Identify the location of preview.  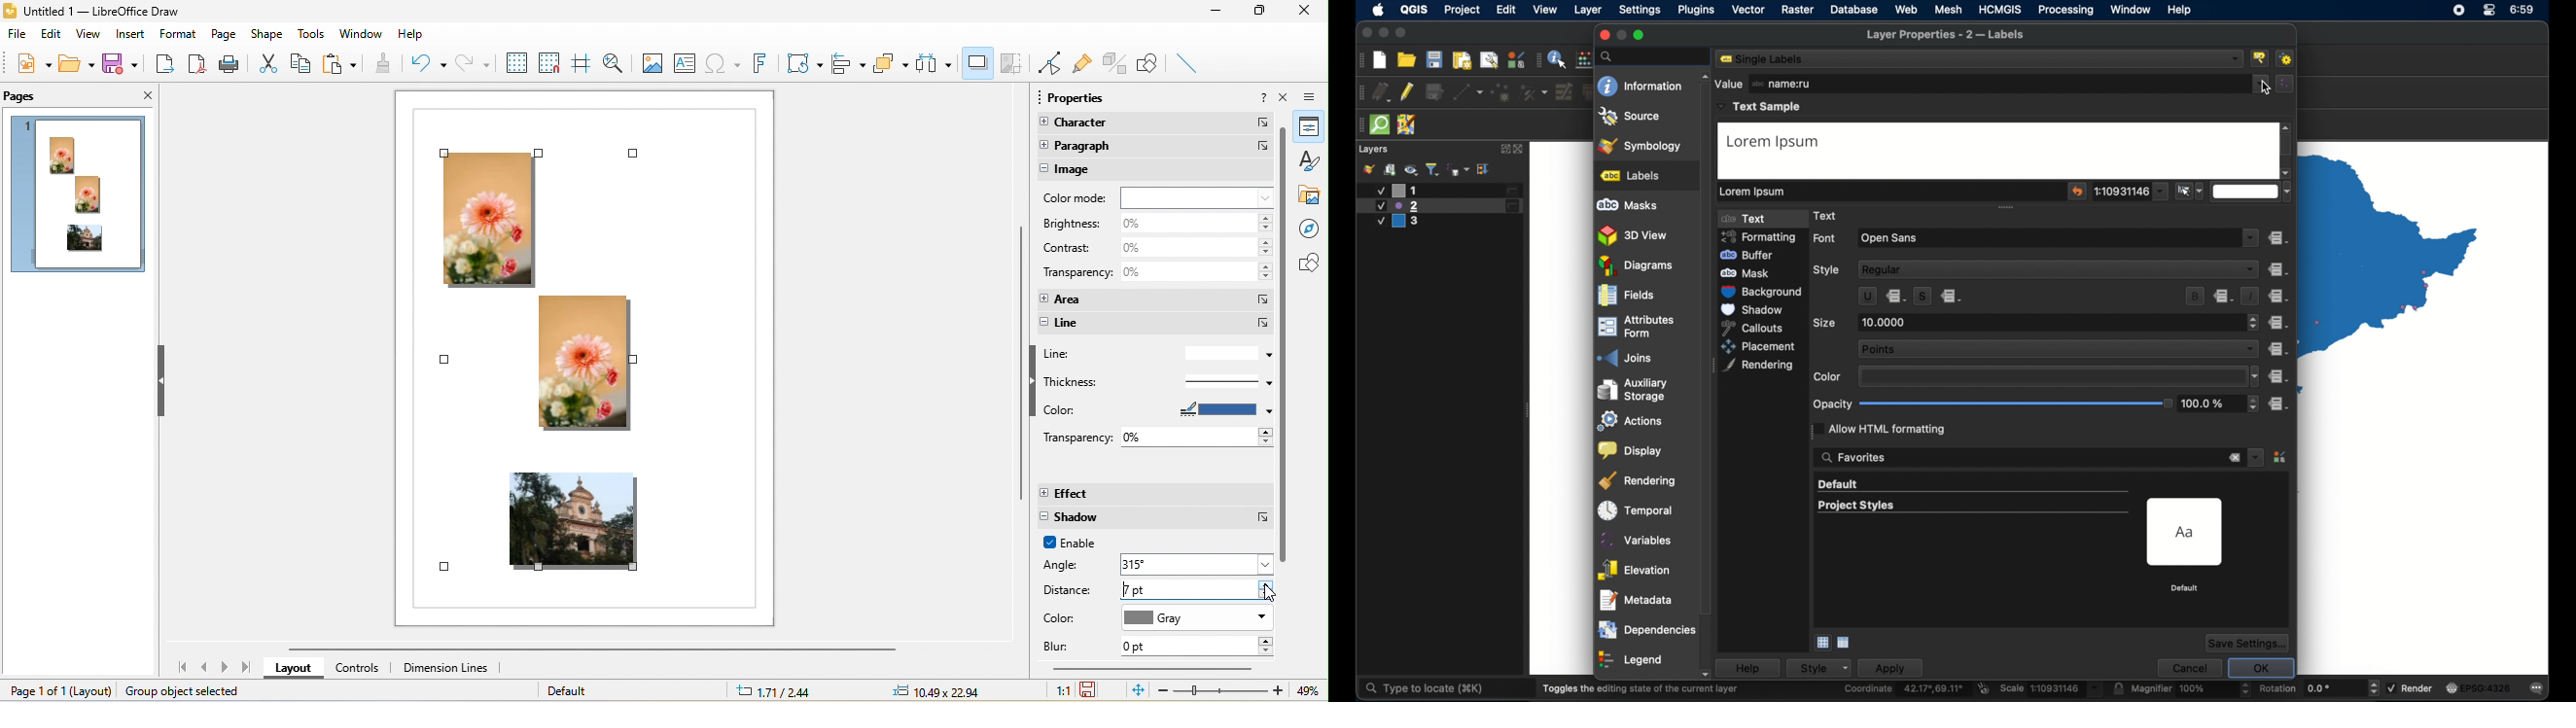
(2187, 532).